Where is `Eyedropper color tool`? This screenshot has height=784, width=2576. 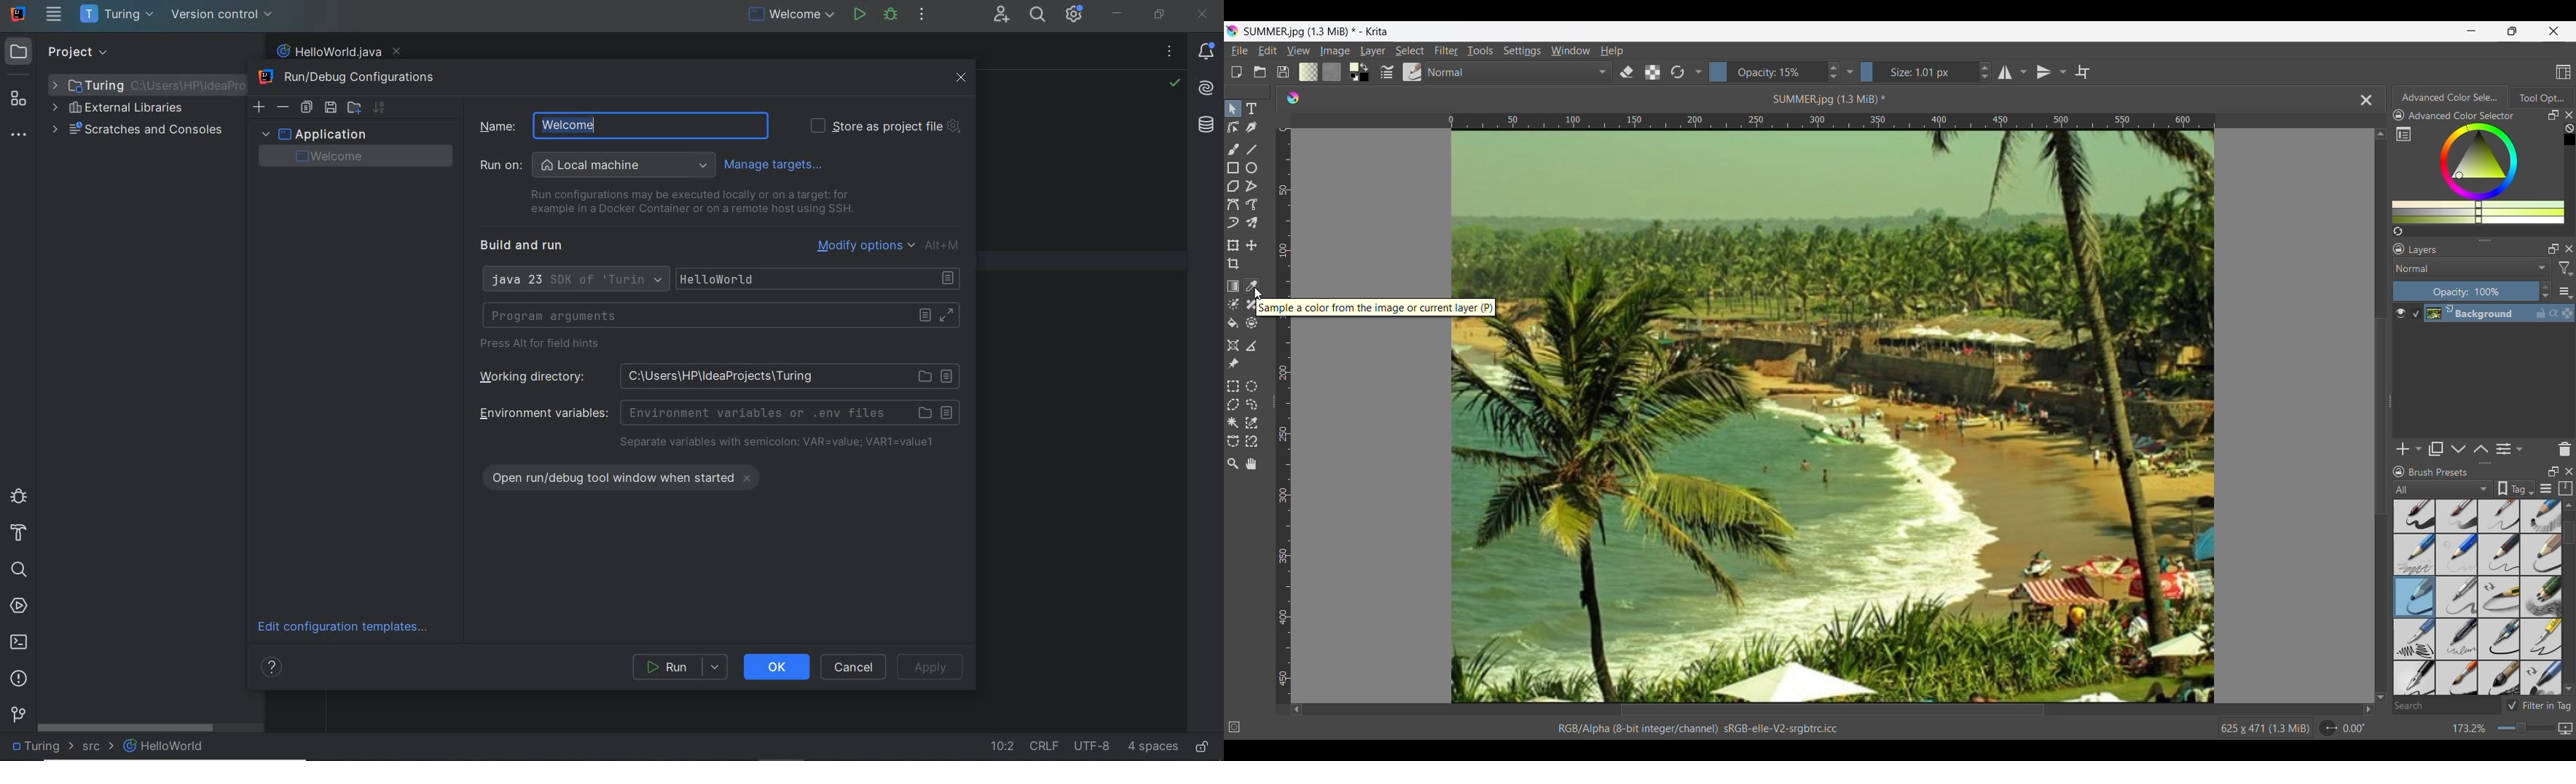
Eyedropper color tool is located at coordinates (1251, 286).